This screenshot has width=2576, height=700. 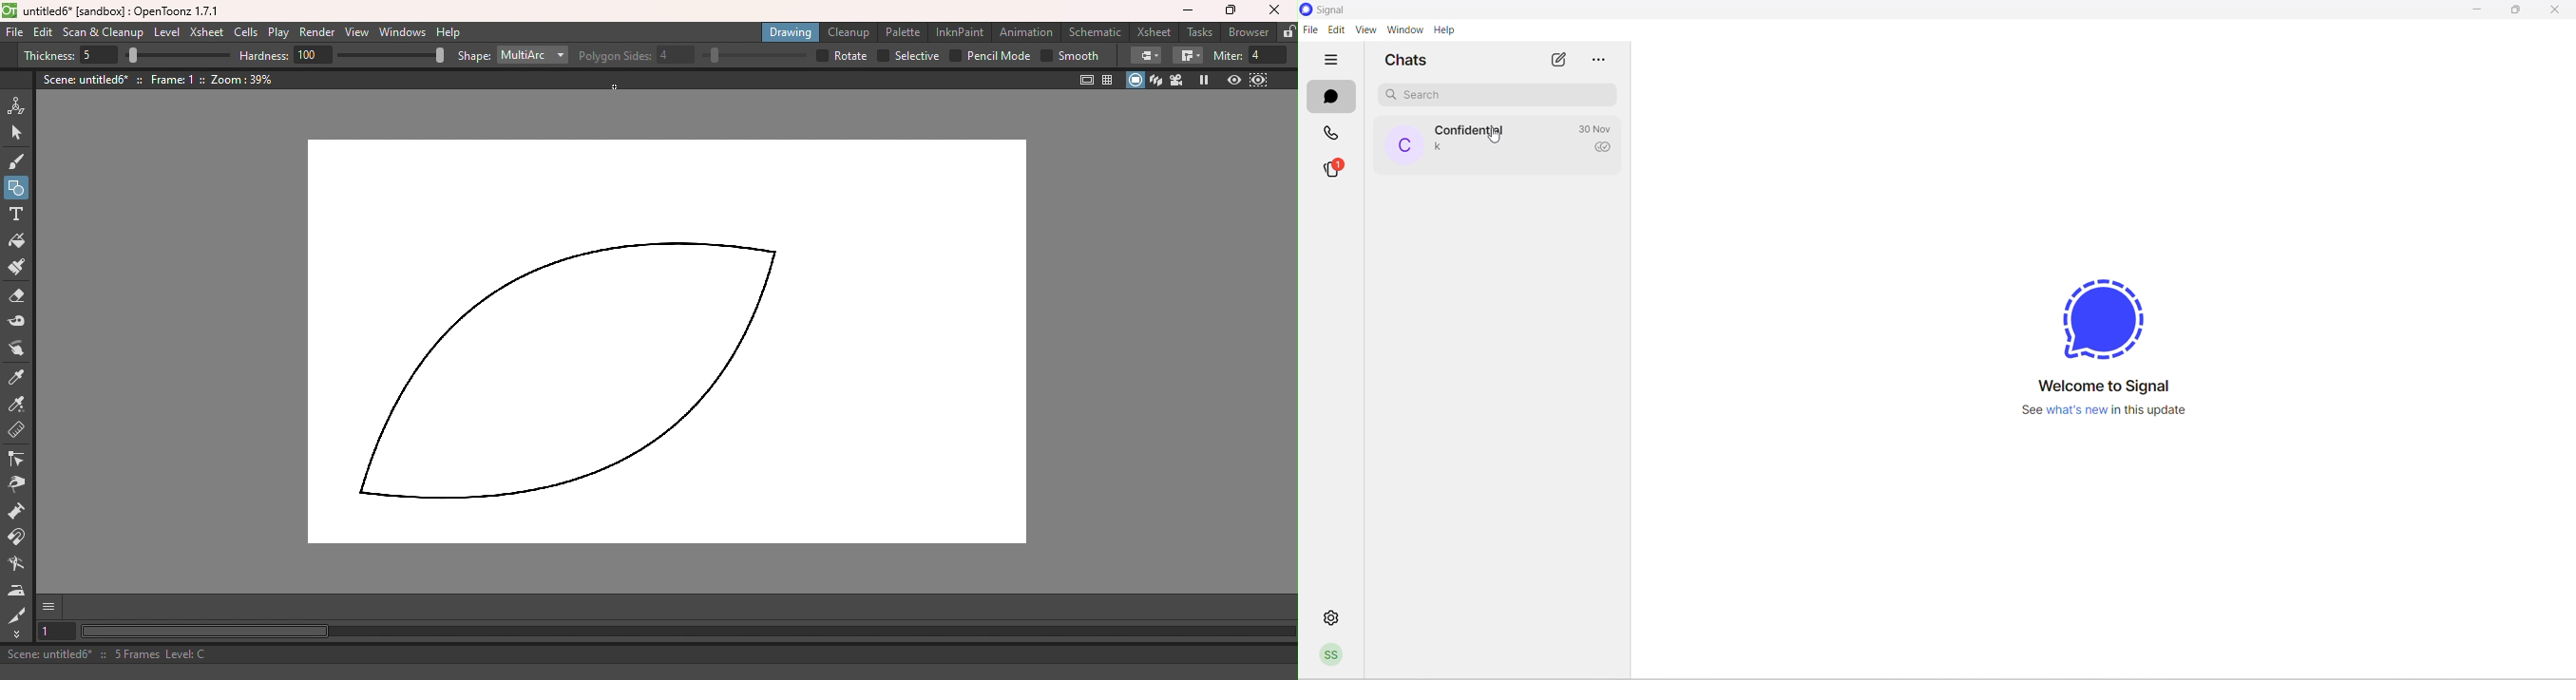 What do you see at coordinates (14, 33) in the screenshot?
I see `File` at bounding box center [14, 33].